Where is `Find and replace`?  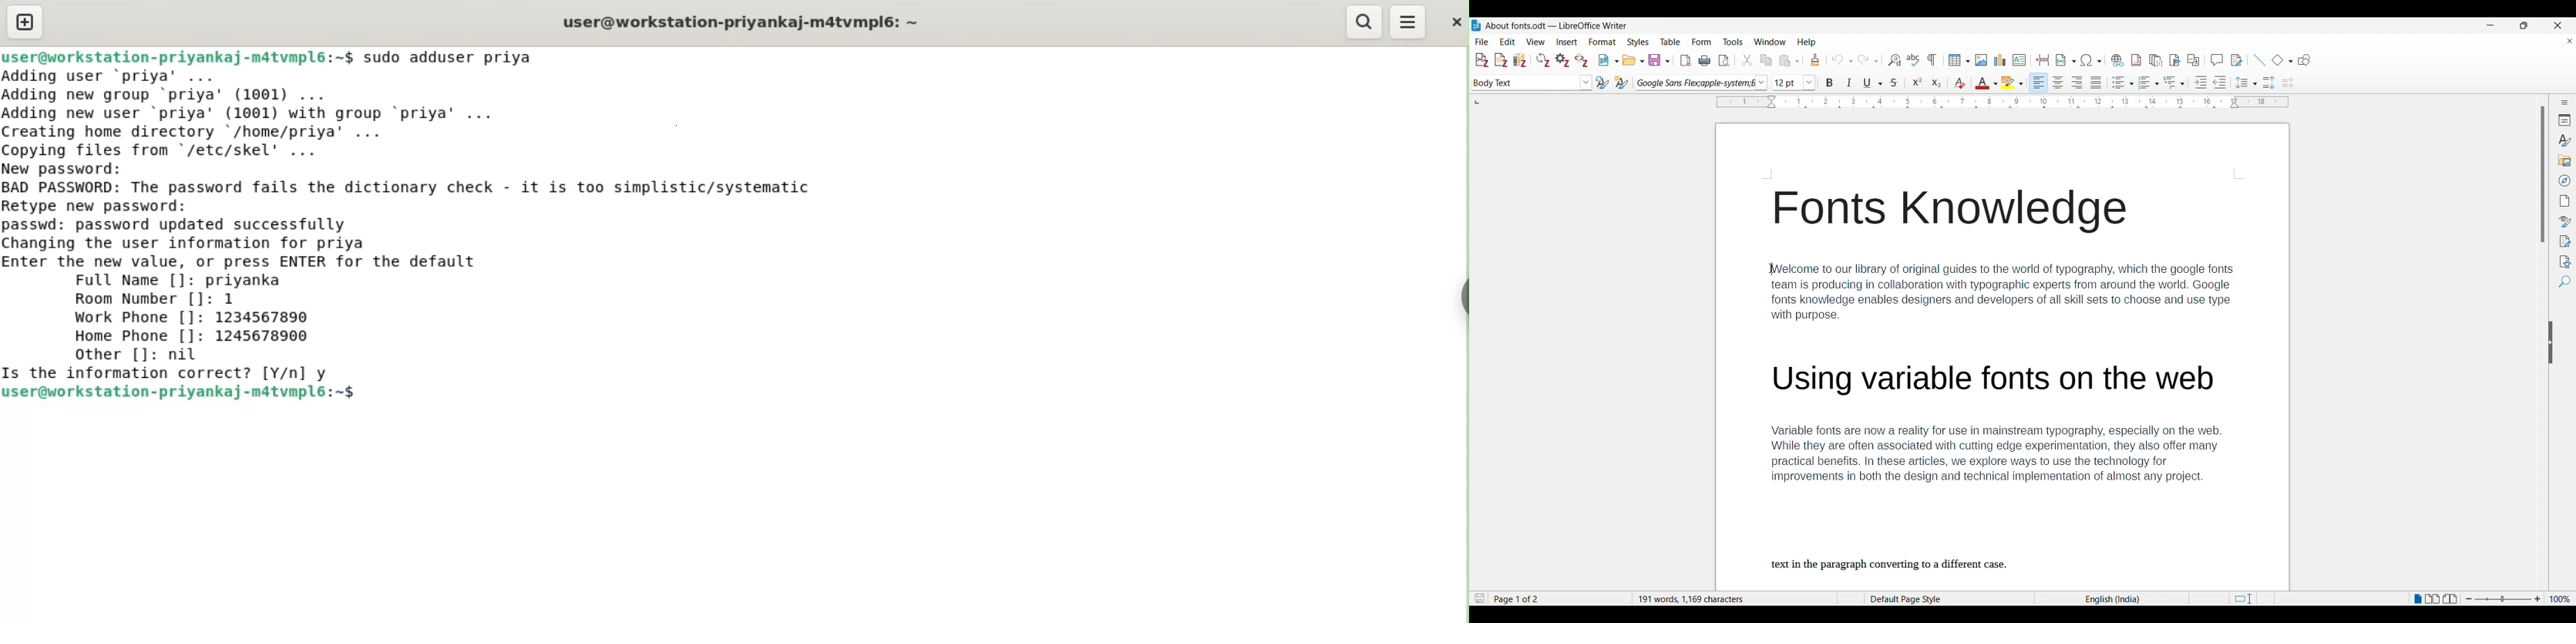 Find and replace is located at coordinates (1895, 61).